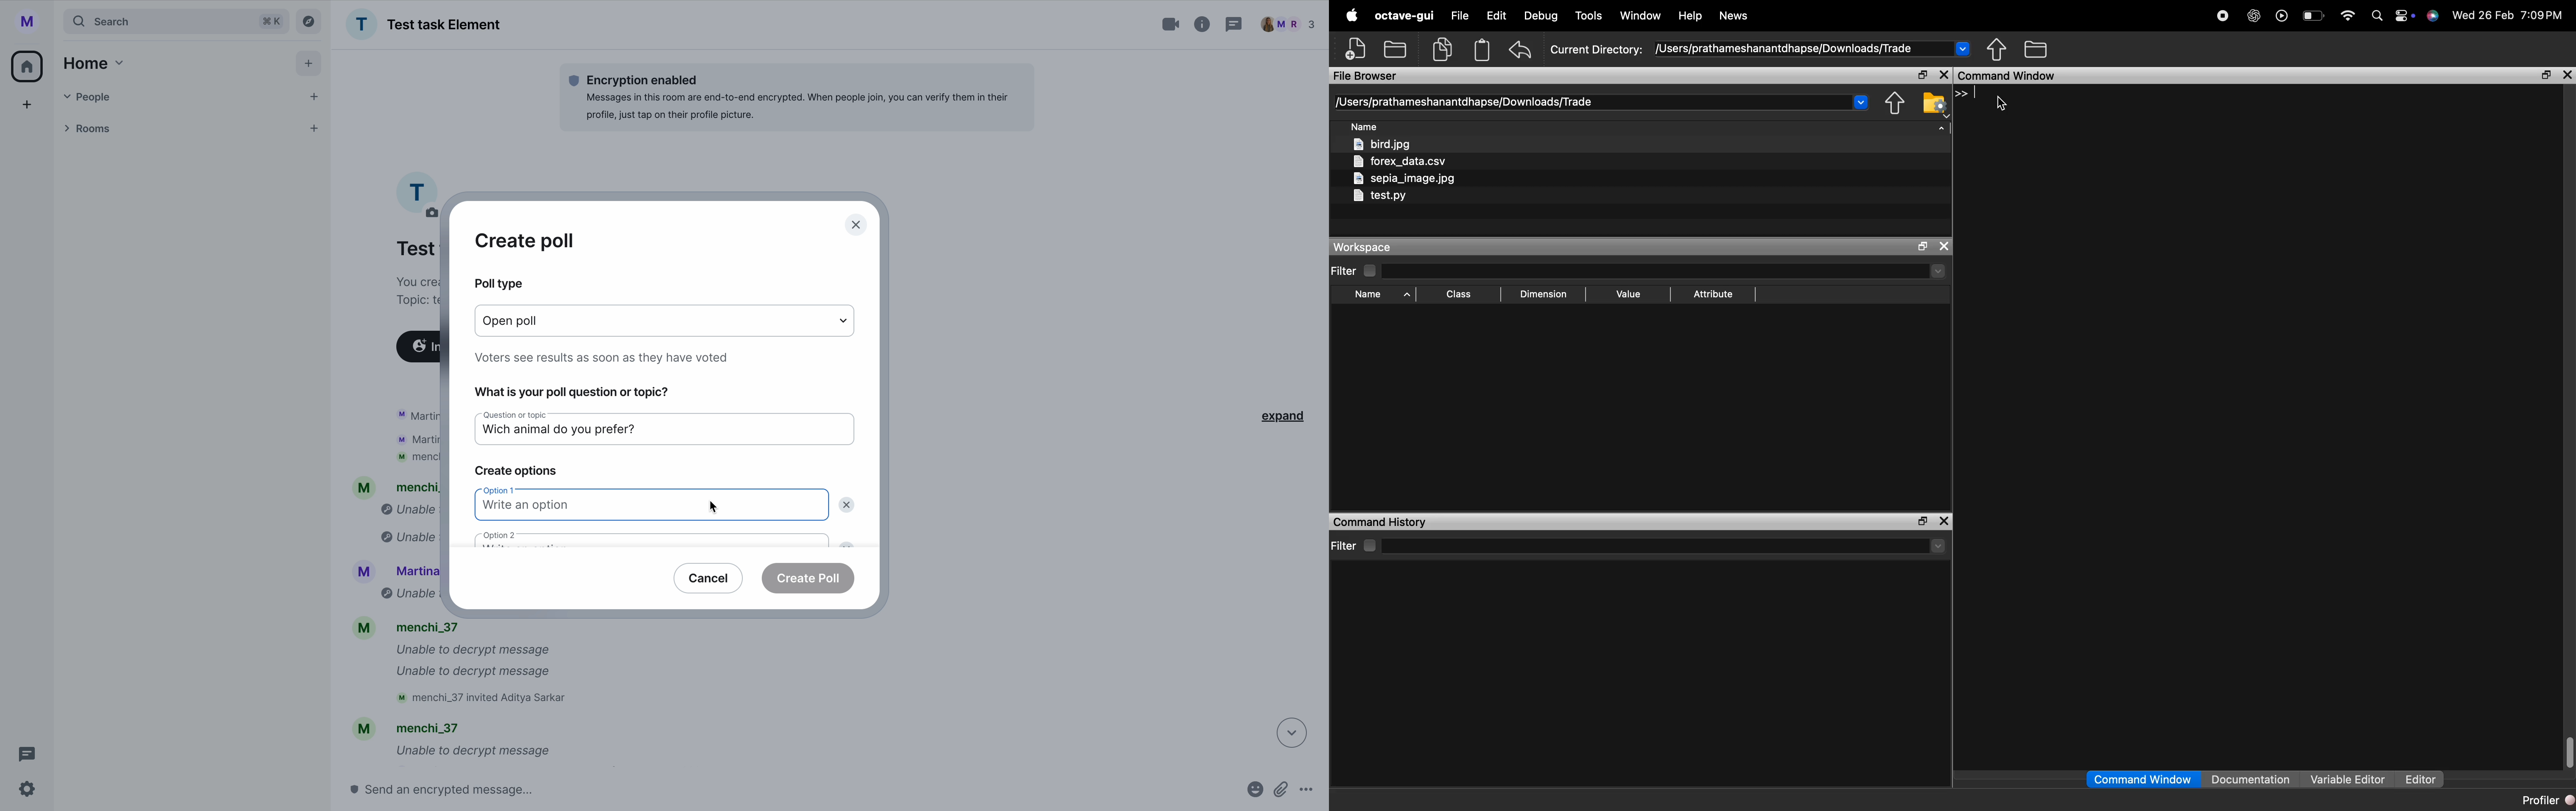 This screenshot has width=2576, height=812. I want to click on question or topic, so click(514, 415).